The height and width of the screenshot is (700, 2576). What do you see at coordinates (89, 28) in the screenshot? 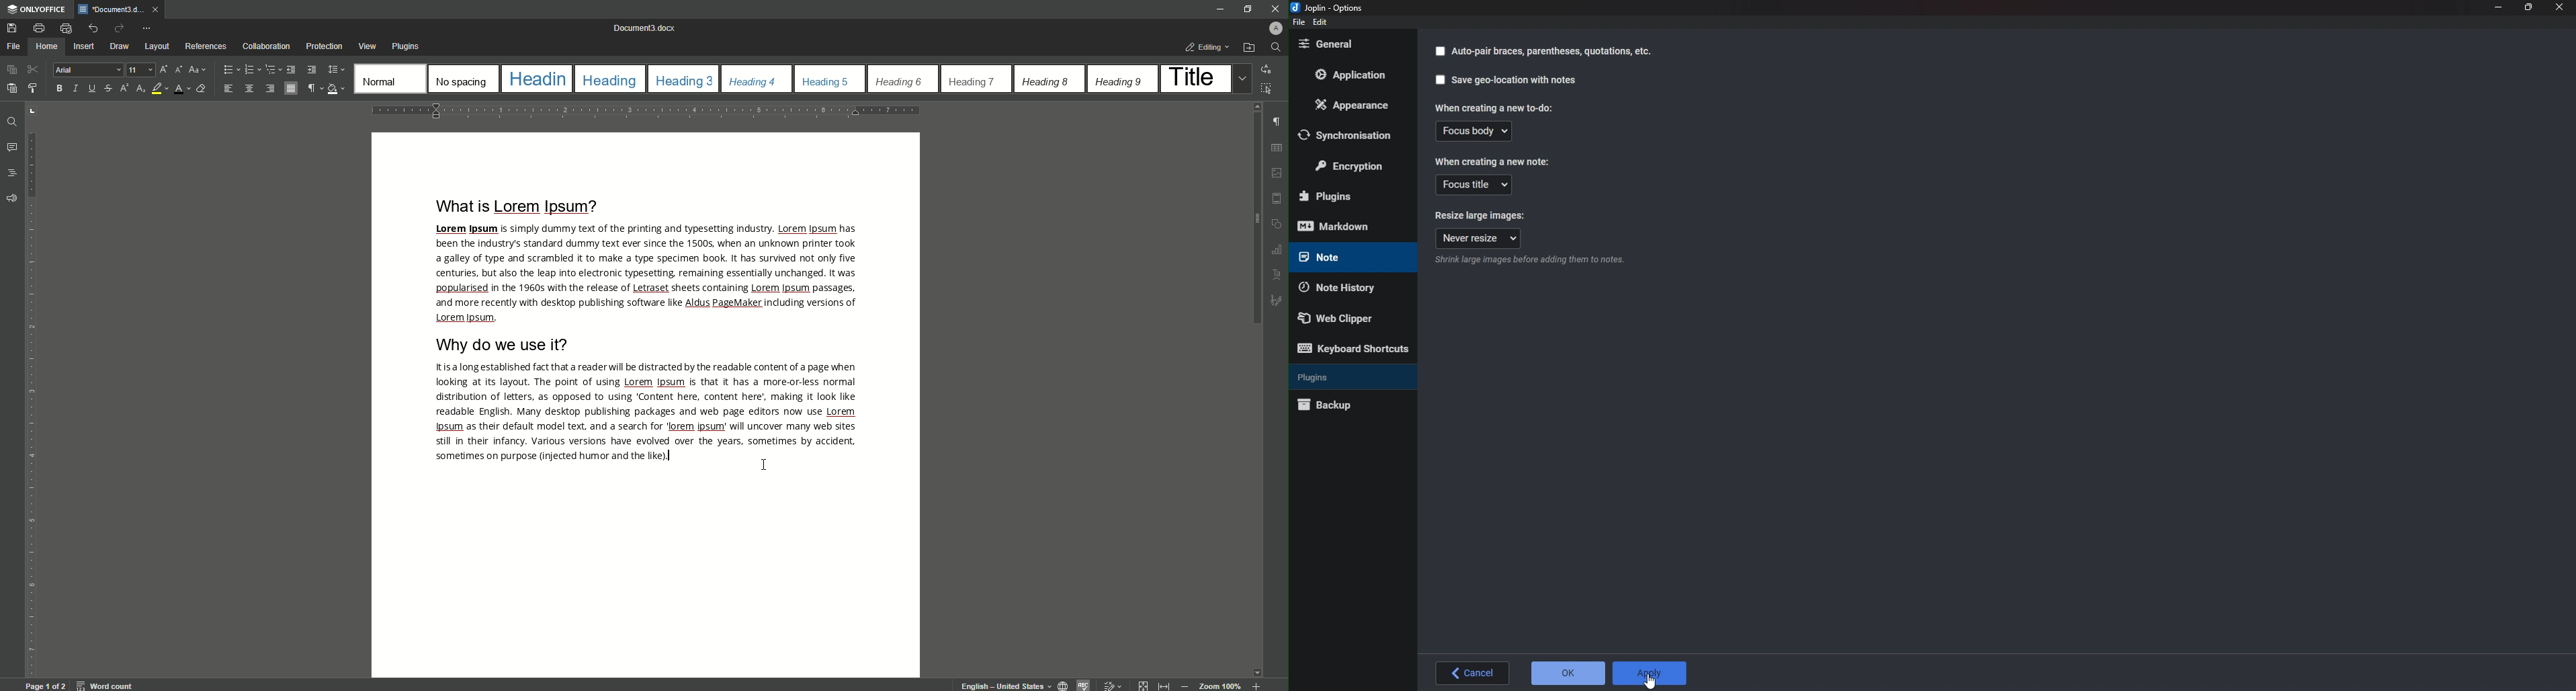
I see `Undo` at bounding box center [89, 28].